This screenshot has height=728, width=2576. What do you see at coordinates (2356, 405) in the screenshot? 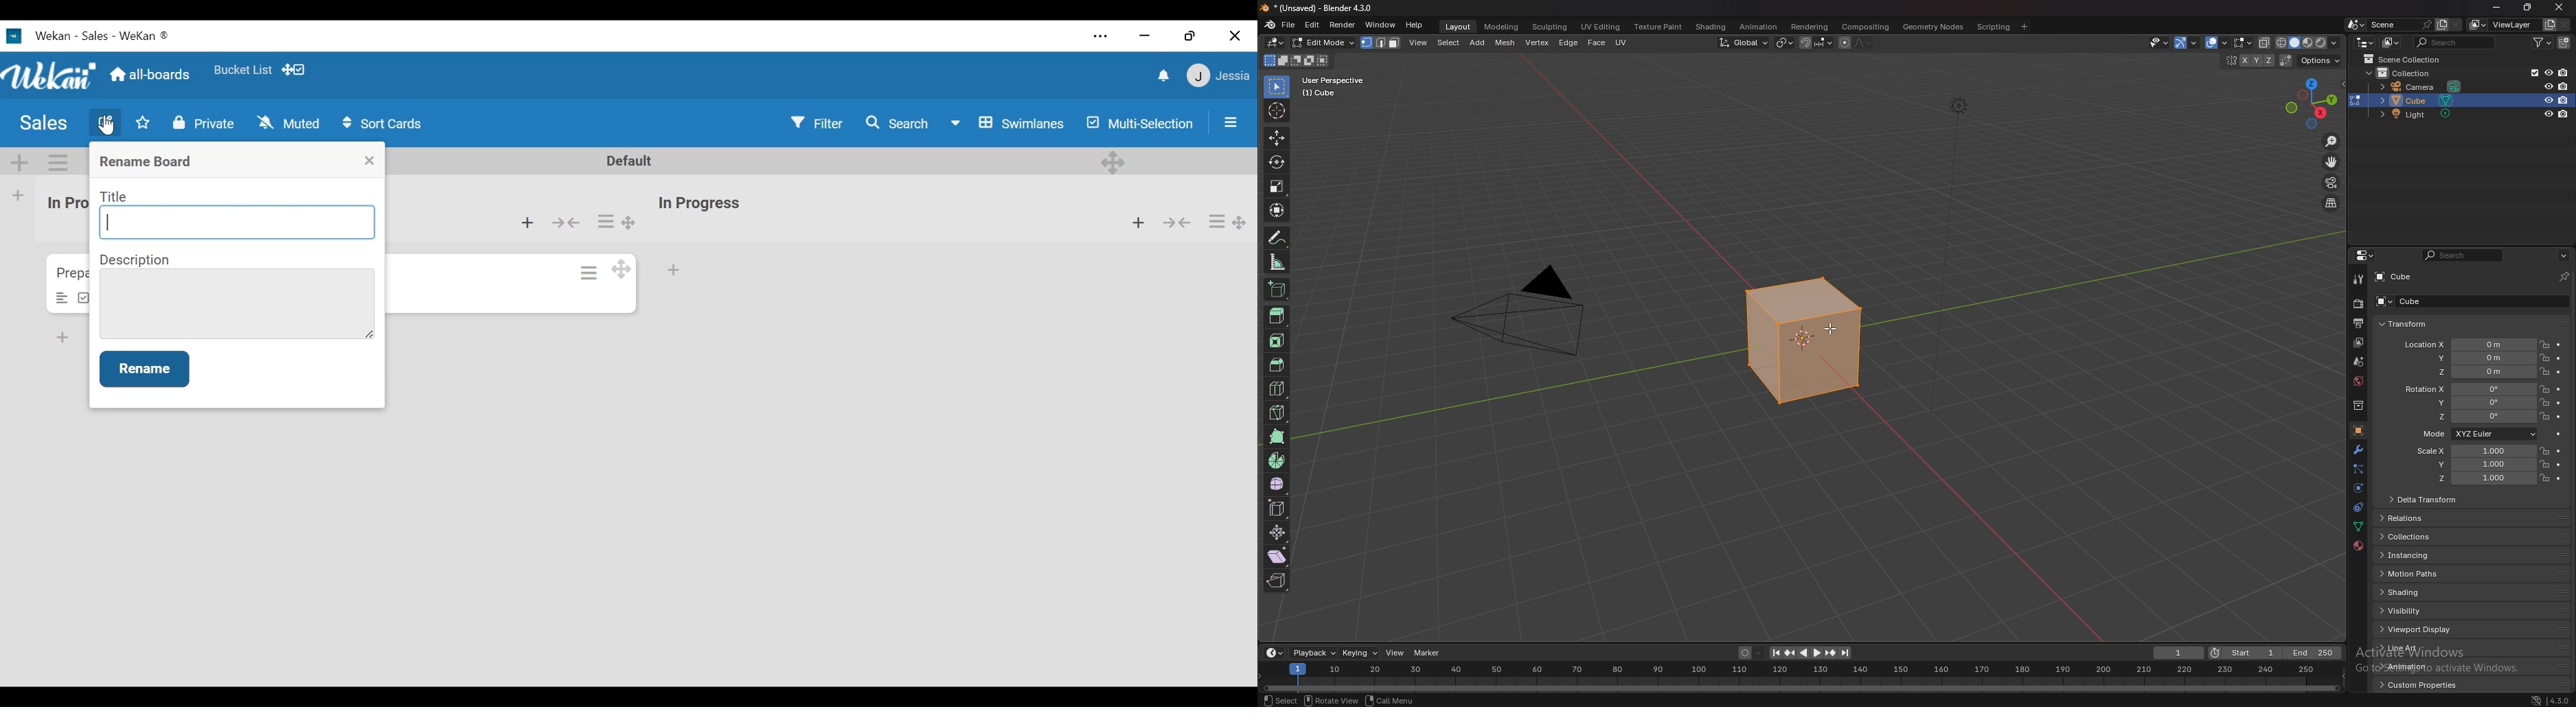
I see `collection` at bounding box center [2356, 405].